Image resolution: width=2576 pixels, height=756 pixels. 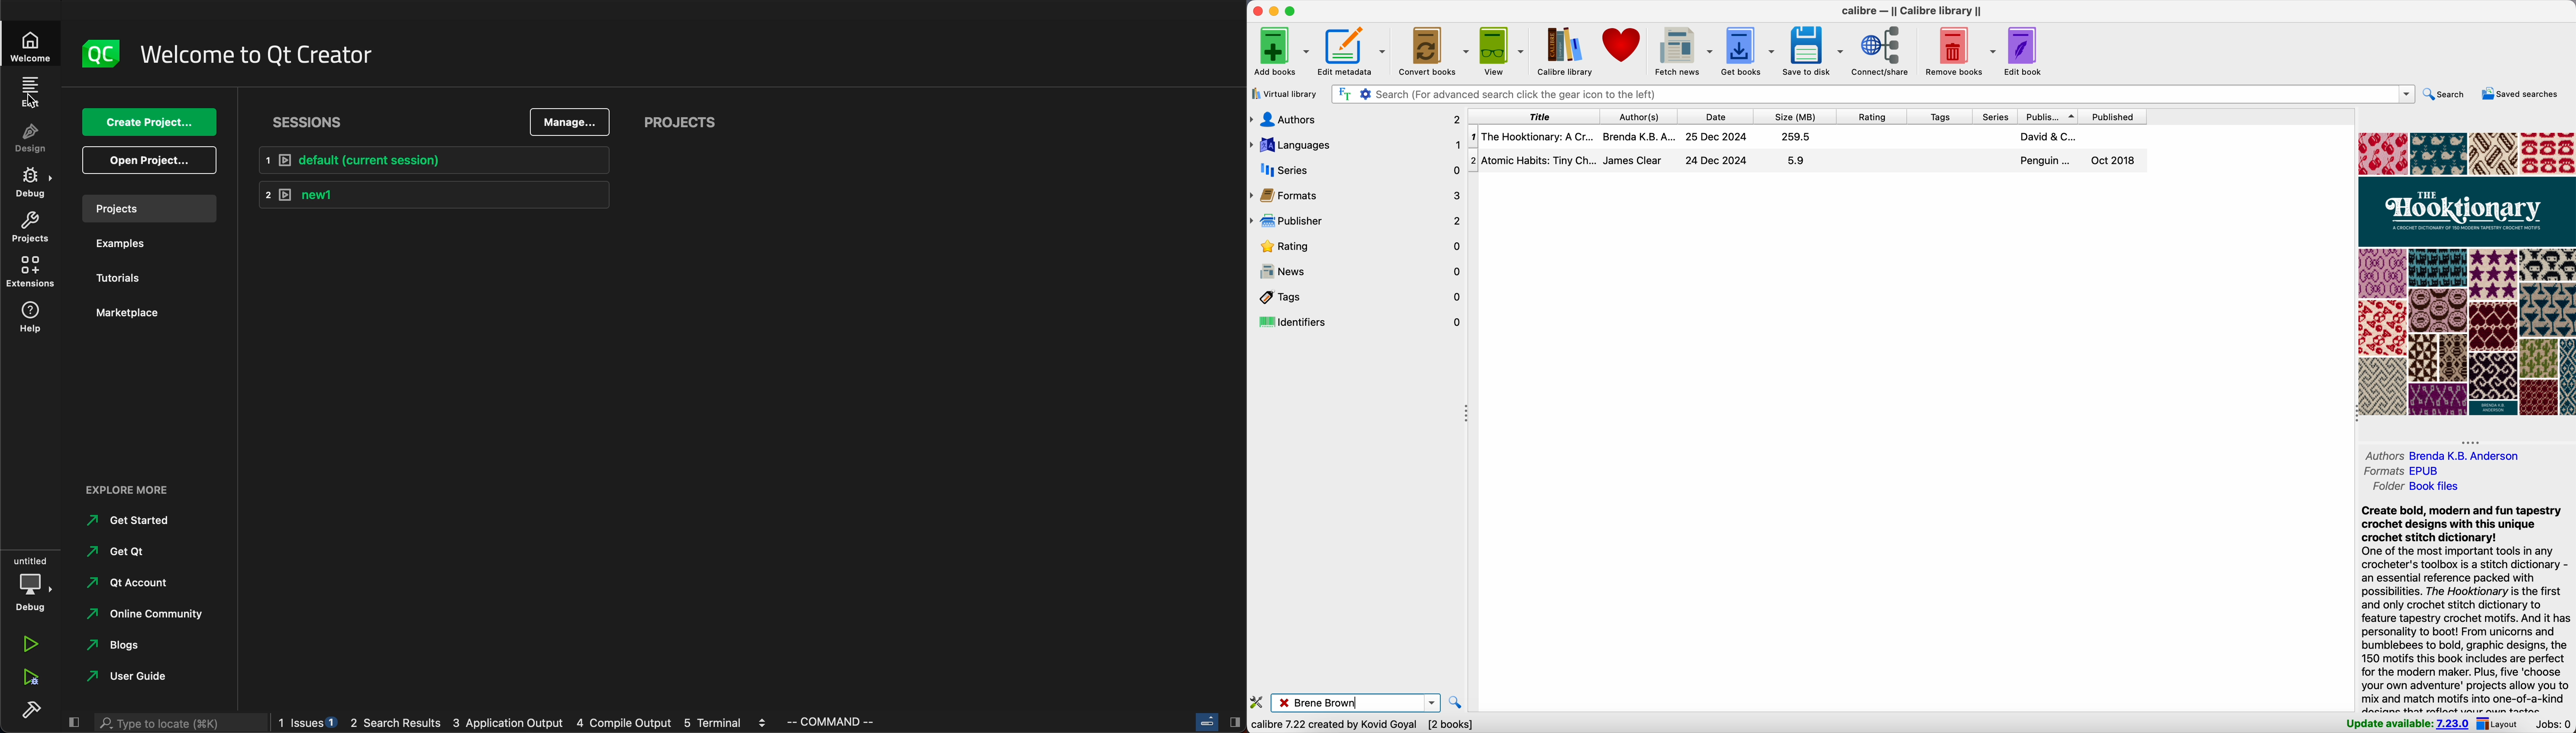 What do you see at coordinates (2028, 51) in the screenshot?
I see `edit book` at bounding box center [2028, 51].